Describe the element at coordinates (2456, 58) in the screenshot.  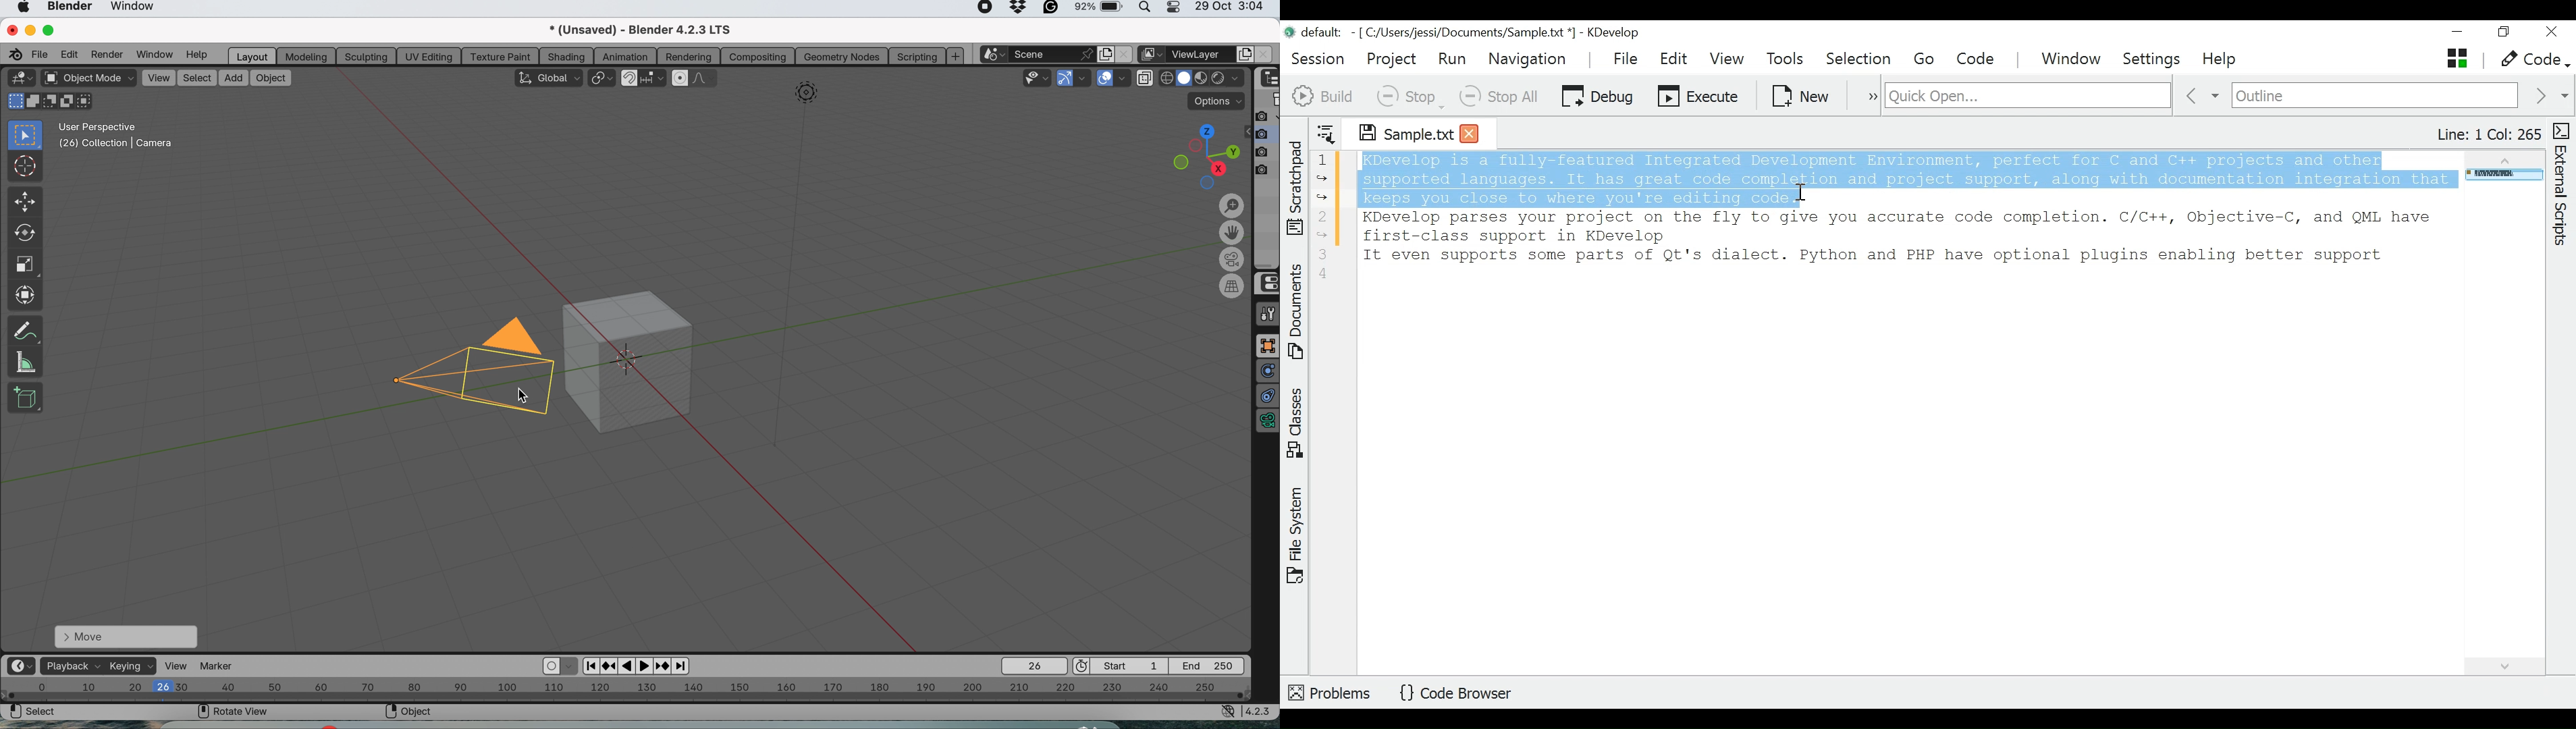
I see `Stack (Opens and activates the documet)` at that location.